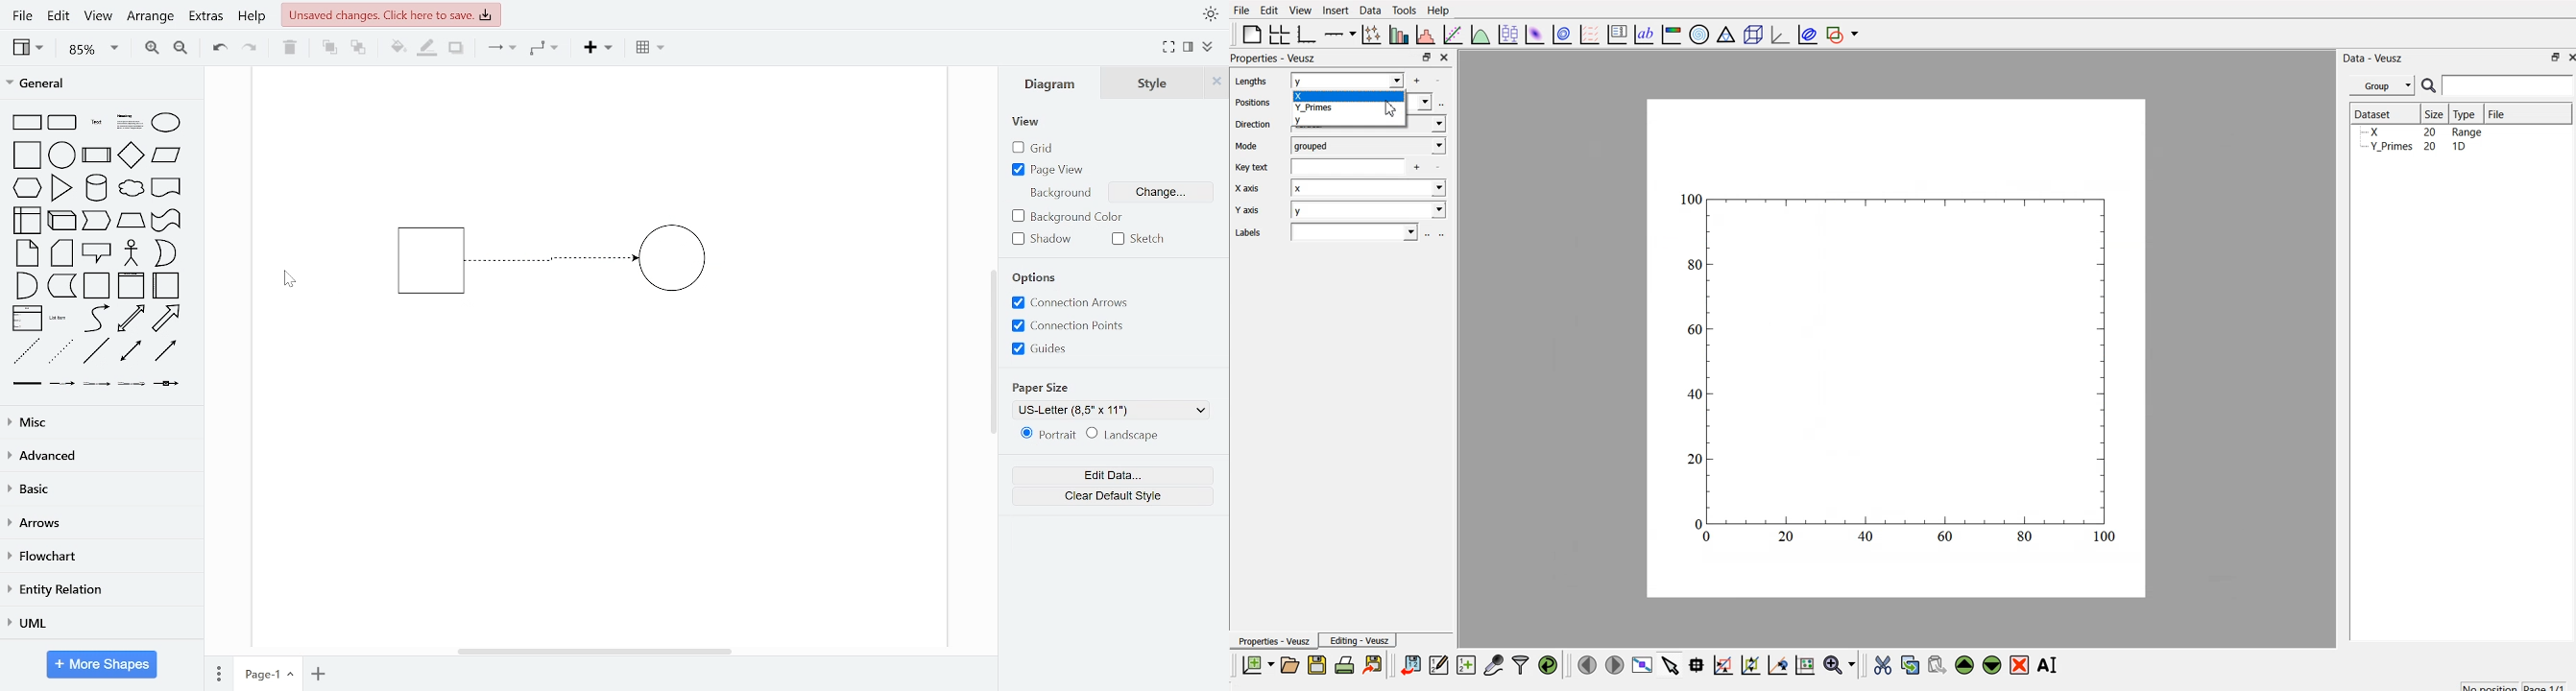 This screenshot has width=2576, height=700. What do you see at coordinates (62, 187) in the screenshot?
I see `triangle` at bounding box center [62, 187].